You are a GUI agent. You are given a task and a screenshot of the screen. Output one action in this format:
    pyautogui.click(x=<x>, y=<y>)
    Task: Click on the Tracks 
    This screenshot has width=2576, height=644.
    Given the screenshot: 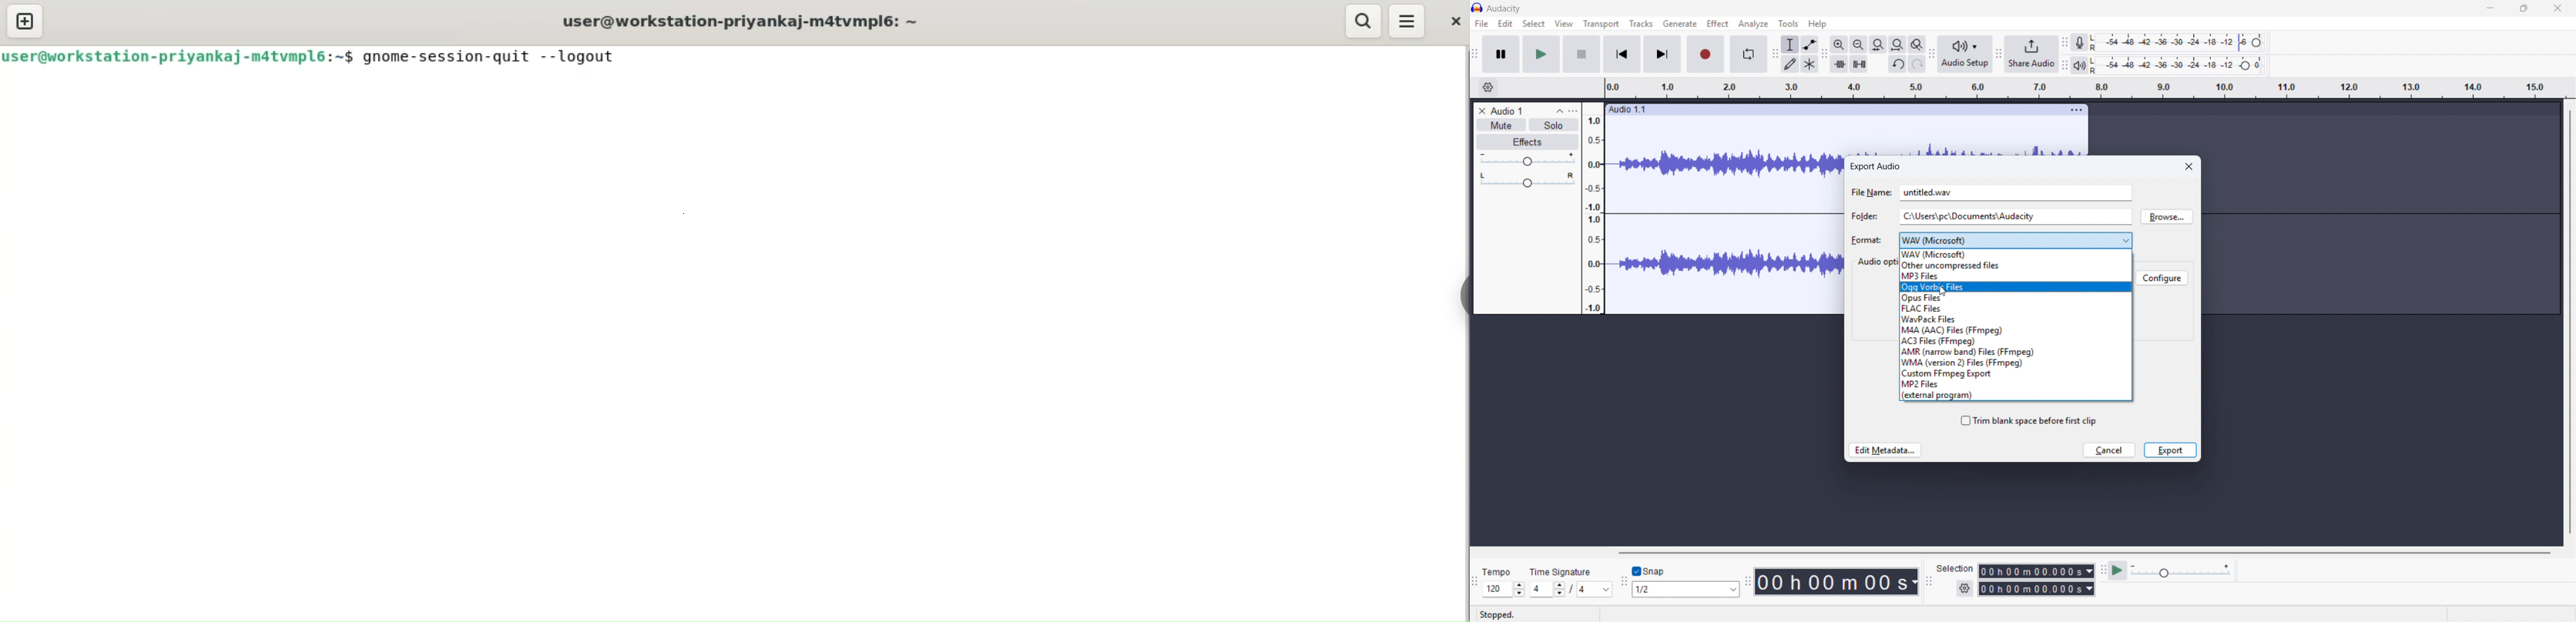 What is the action you would take?
    pyautogui.click(x=1642, y=23)
    